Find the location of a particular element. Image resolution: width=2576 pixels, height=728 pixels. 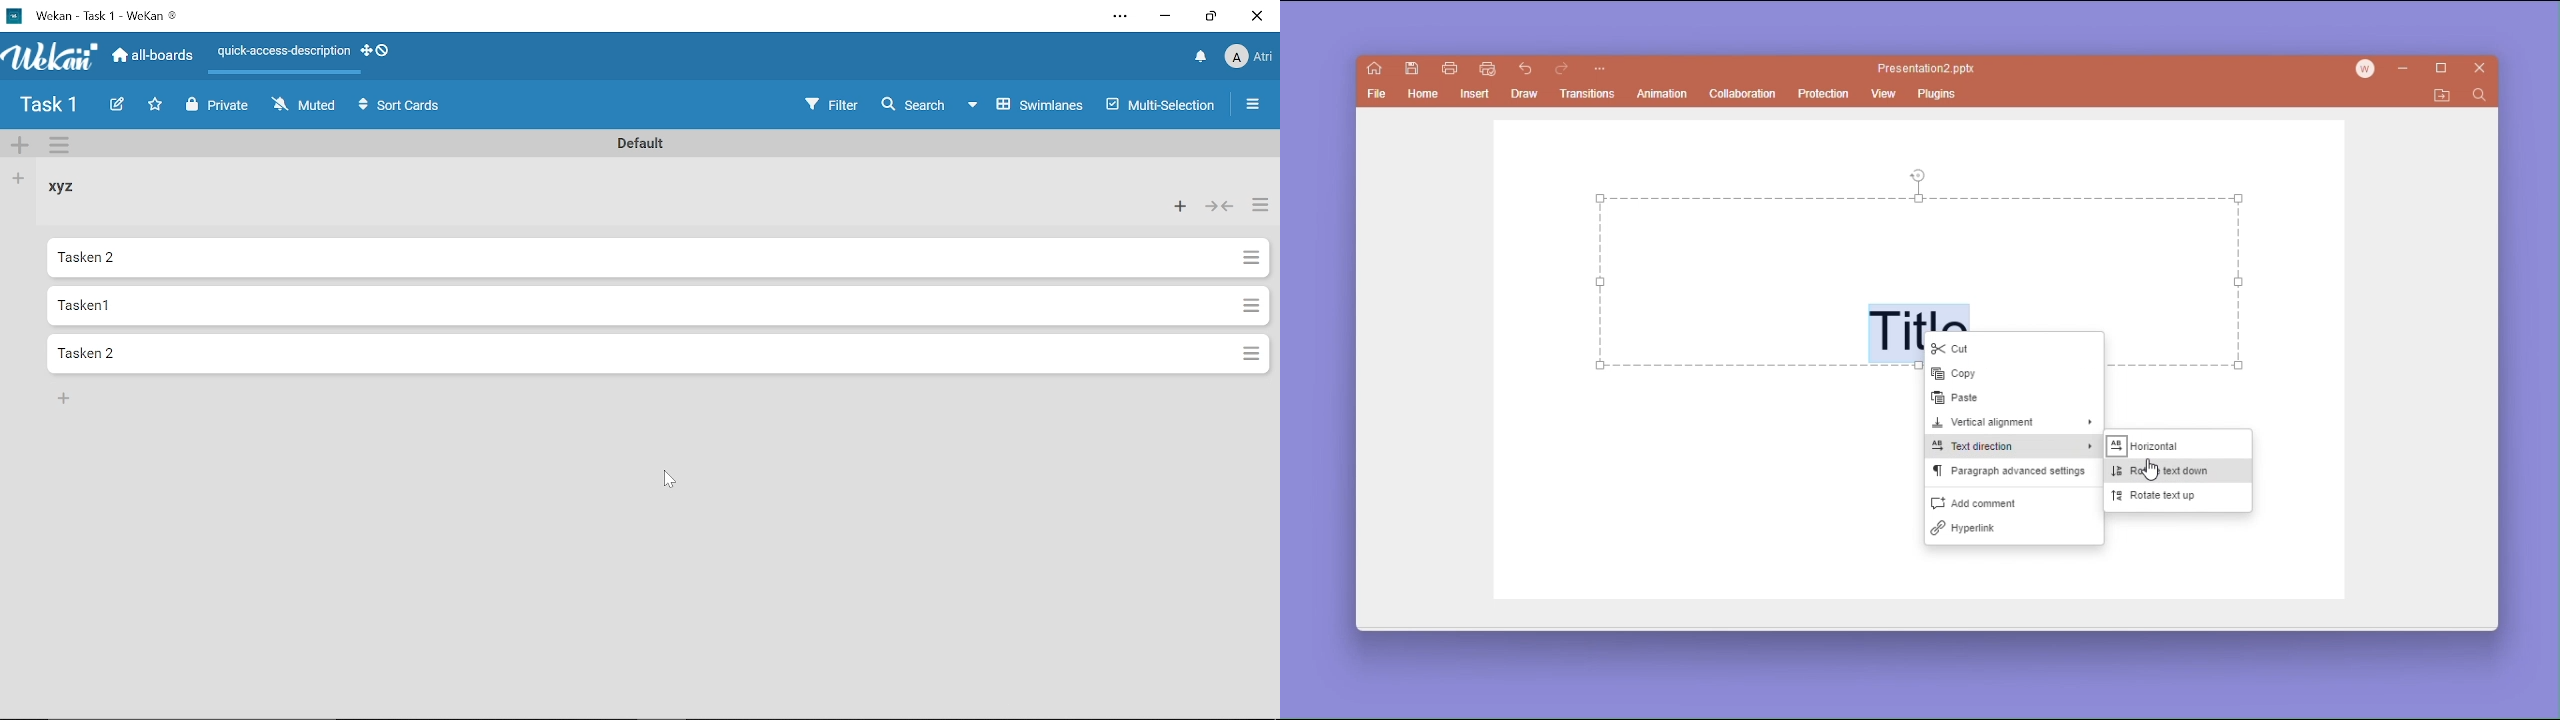

close is located at coordinates (2481, 70).